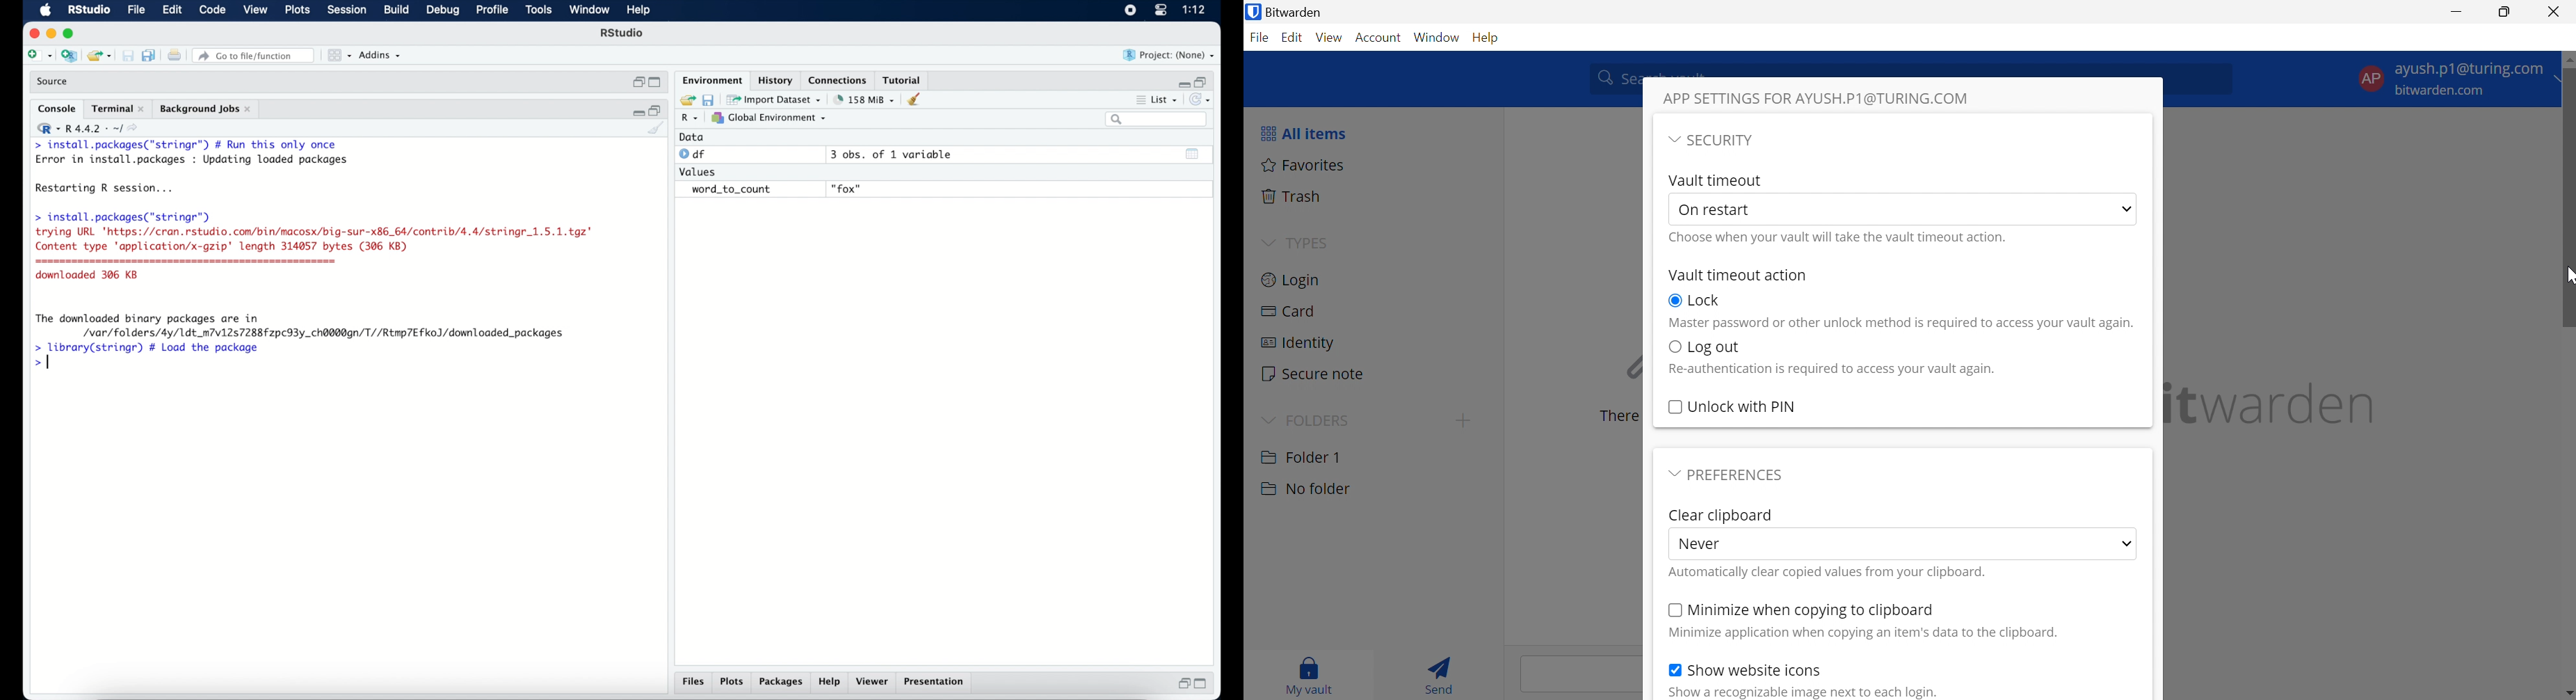 Image resolution: width=2576 pixels, height=700 pixels. What do you see at coordinates (732, 682) in the screenshot?
I see `plots` at bounding box center [732, 682].